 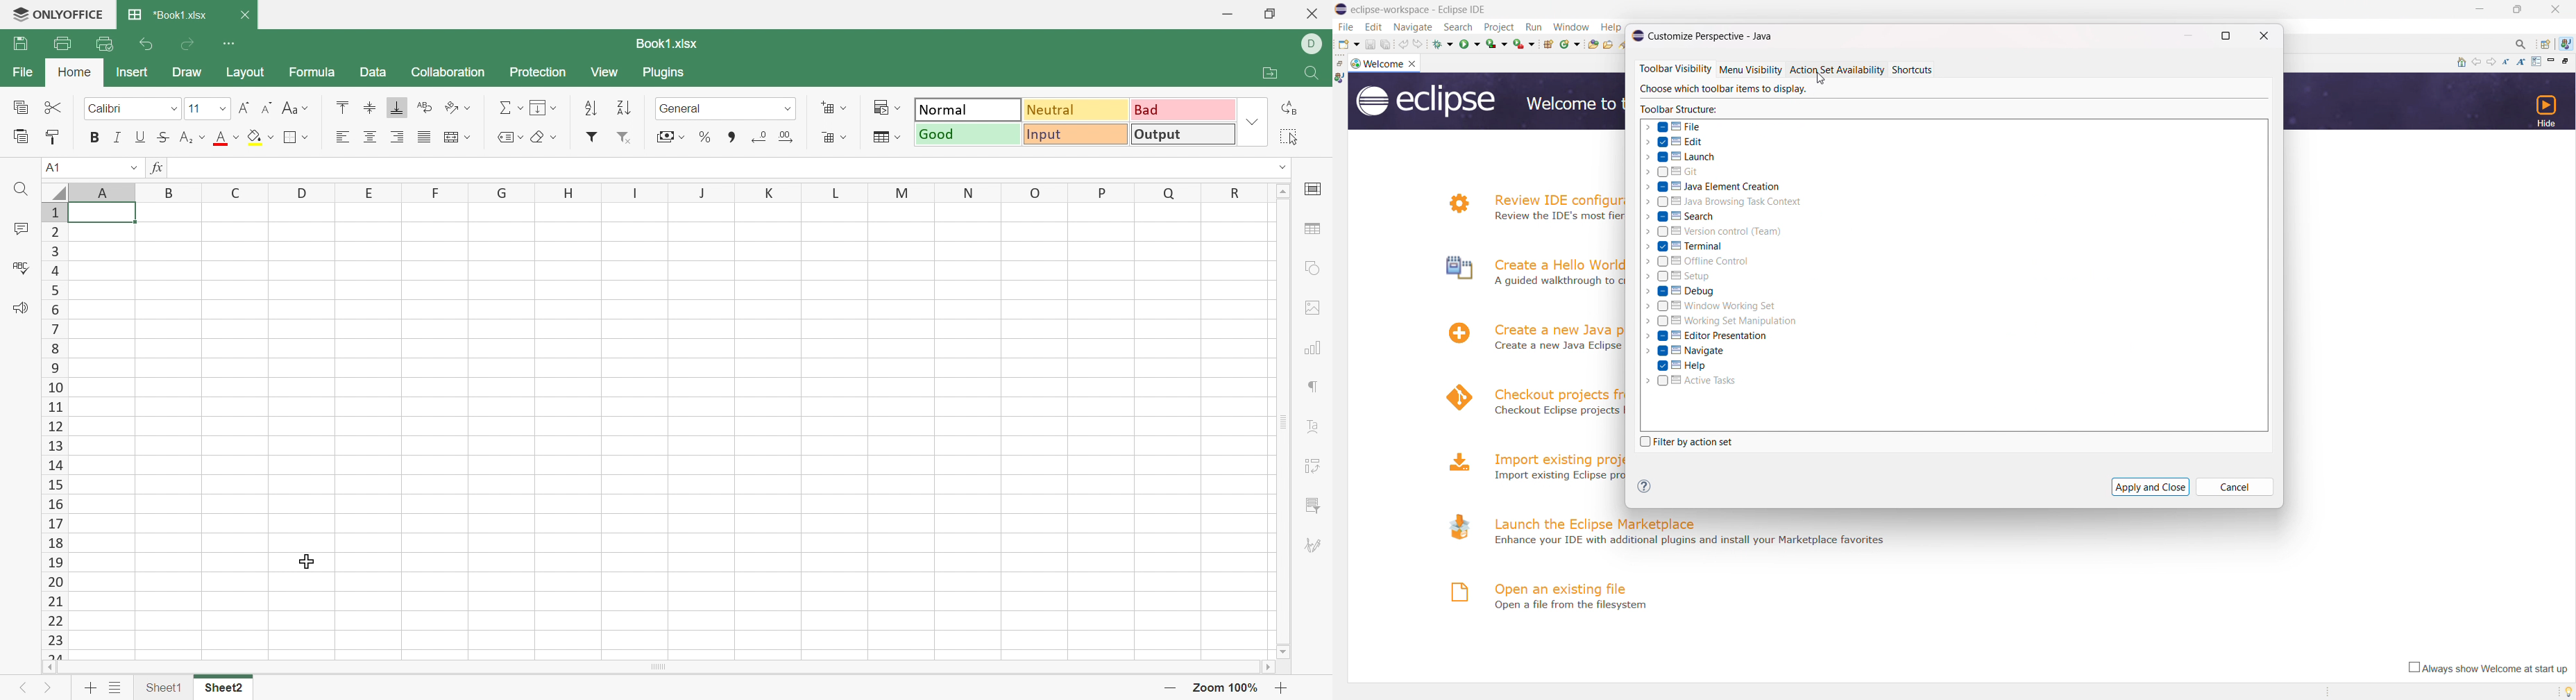 What do you see at coordinates (695, 193) in the screenshot?
I see `J` at bounding box center [695, 193].